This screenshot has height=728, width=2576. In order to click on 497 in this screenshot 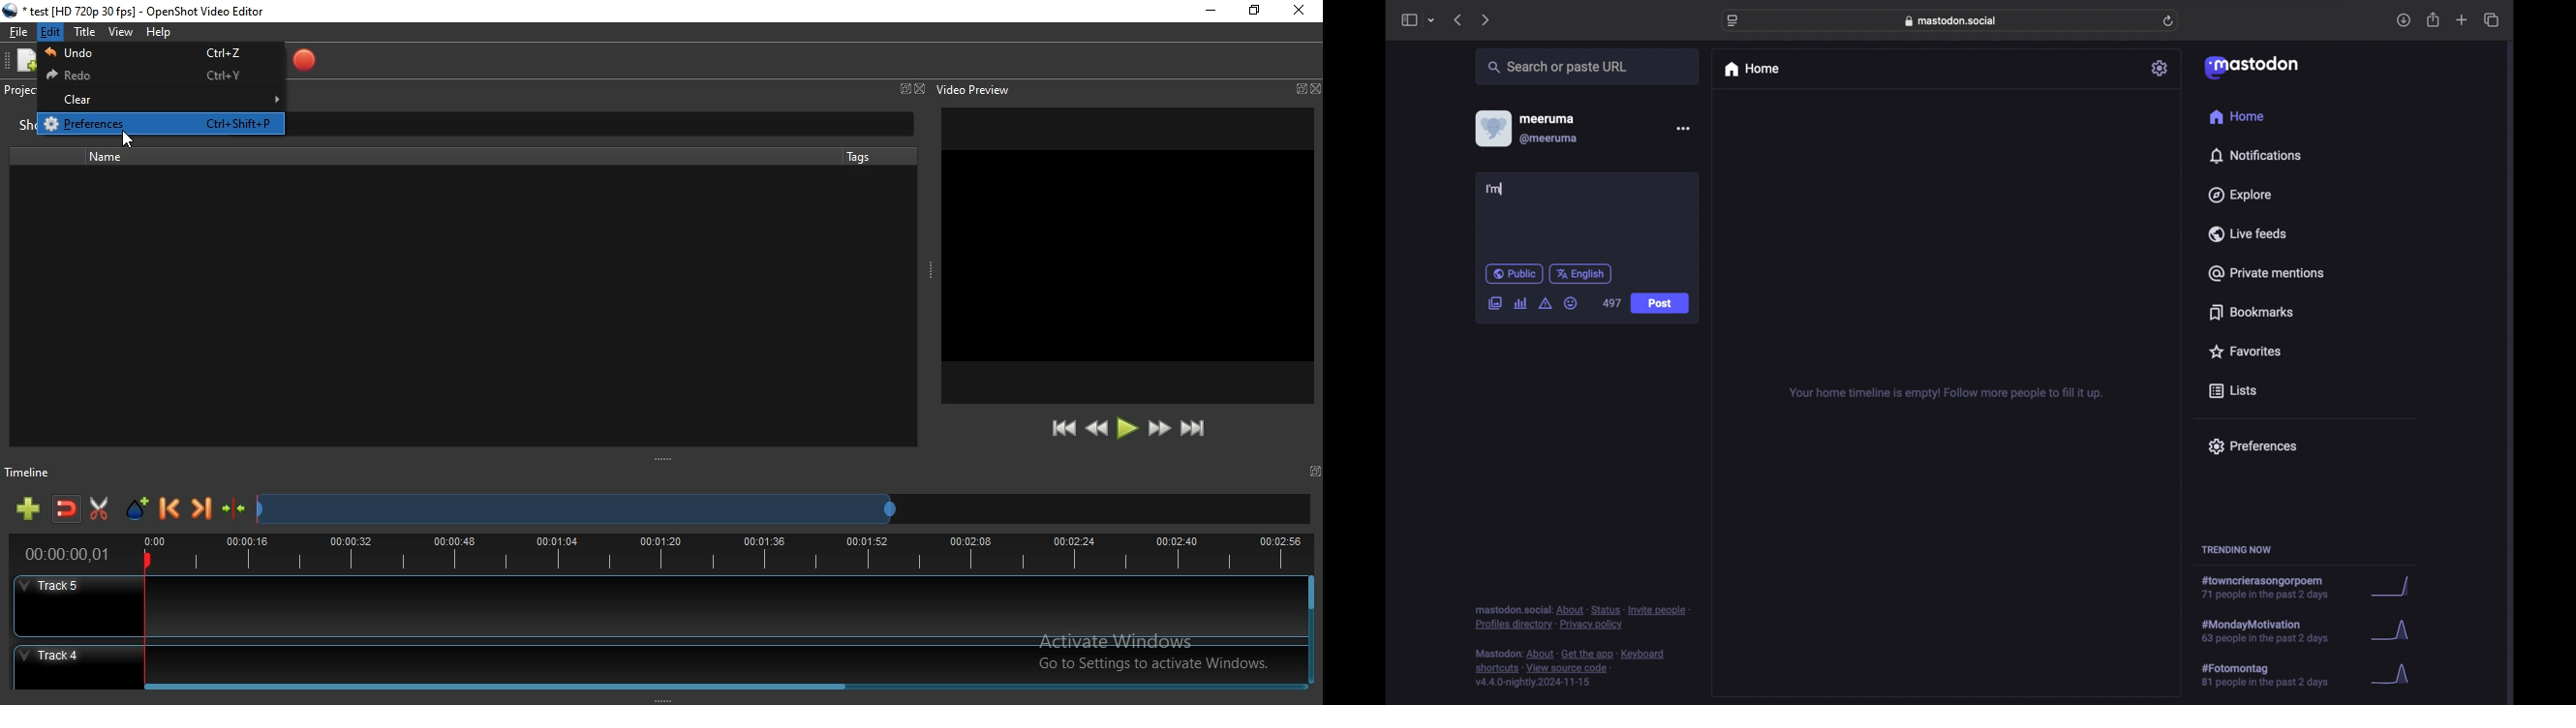, I will do `click(1612, 303)`.